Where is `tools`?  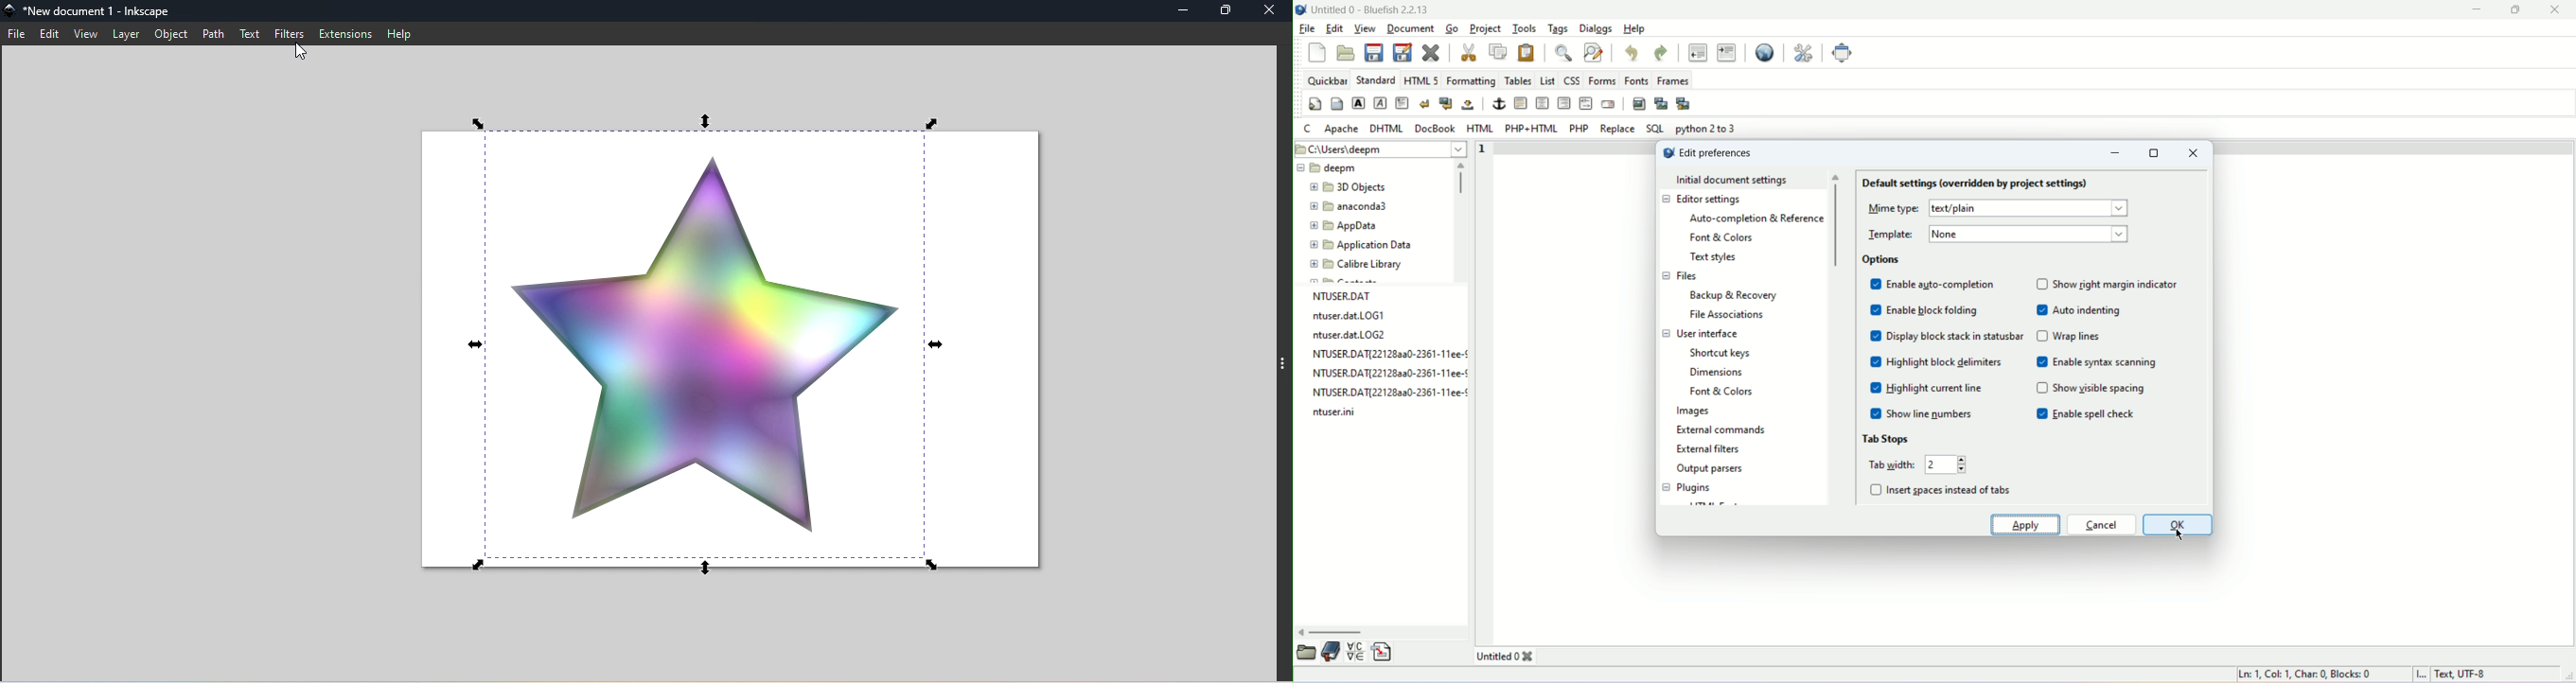
tools is located at coordinates (1525, 28).